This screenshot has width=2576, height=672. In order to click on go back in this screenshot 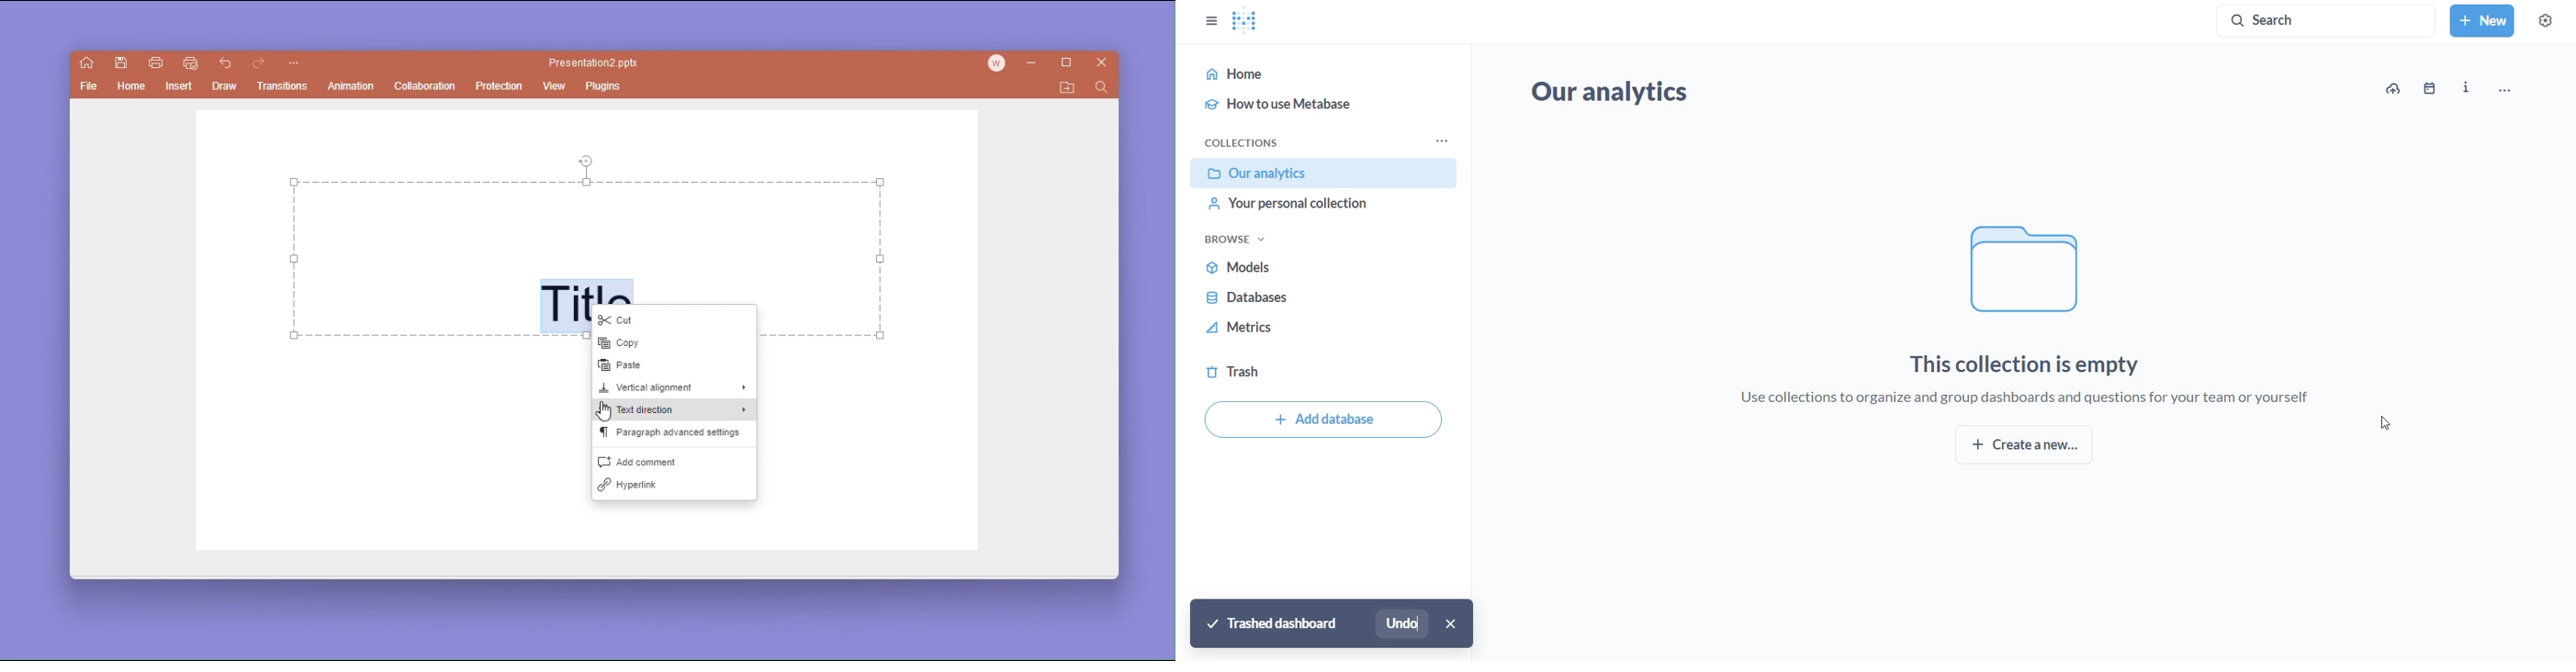, I will do `click(226, 64)`.